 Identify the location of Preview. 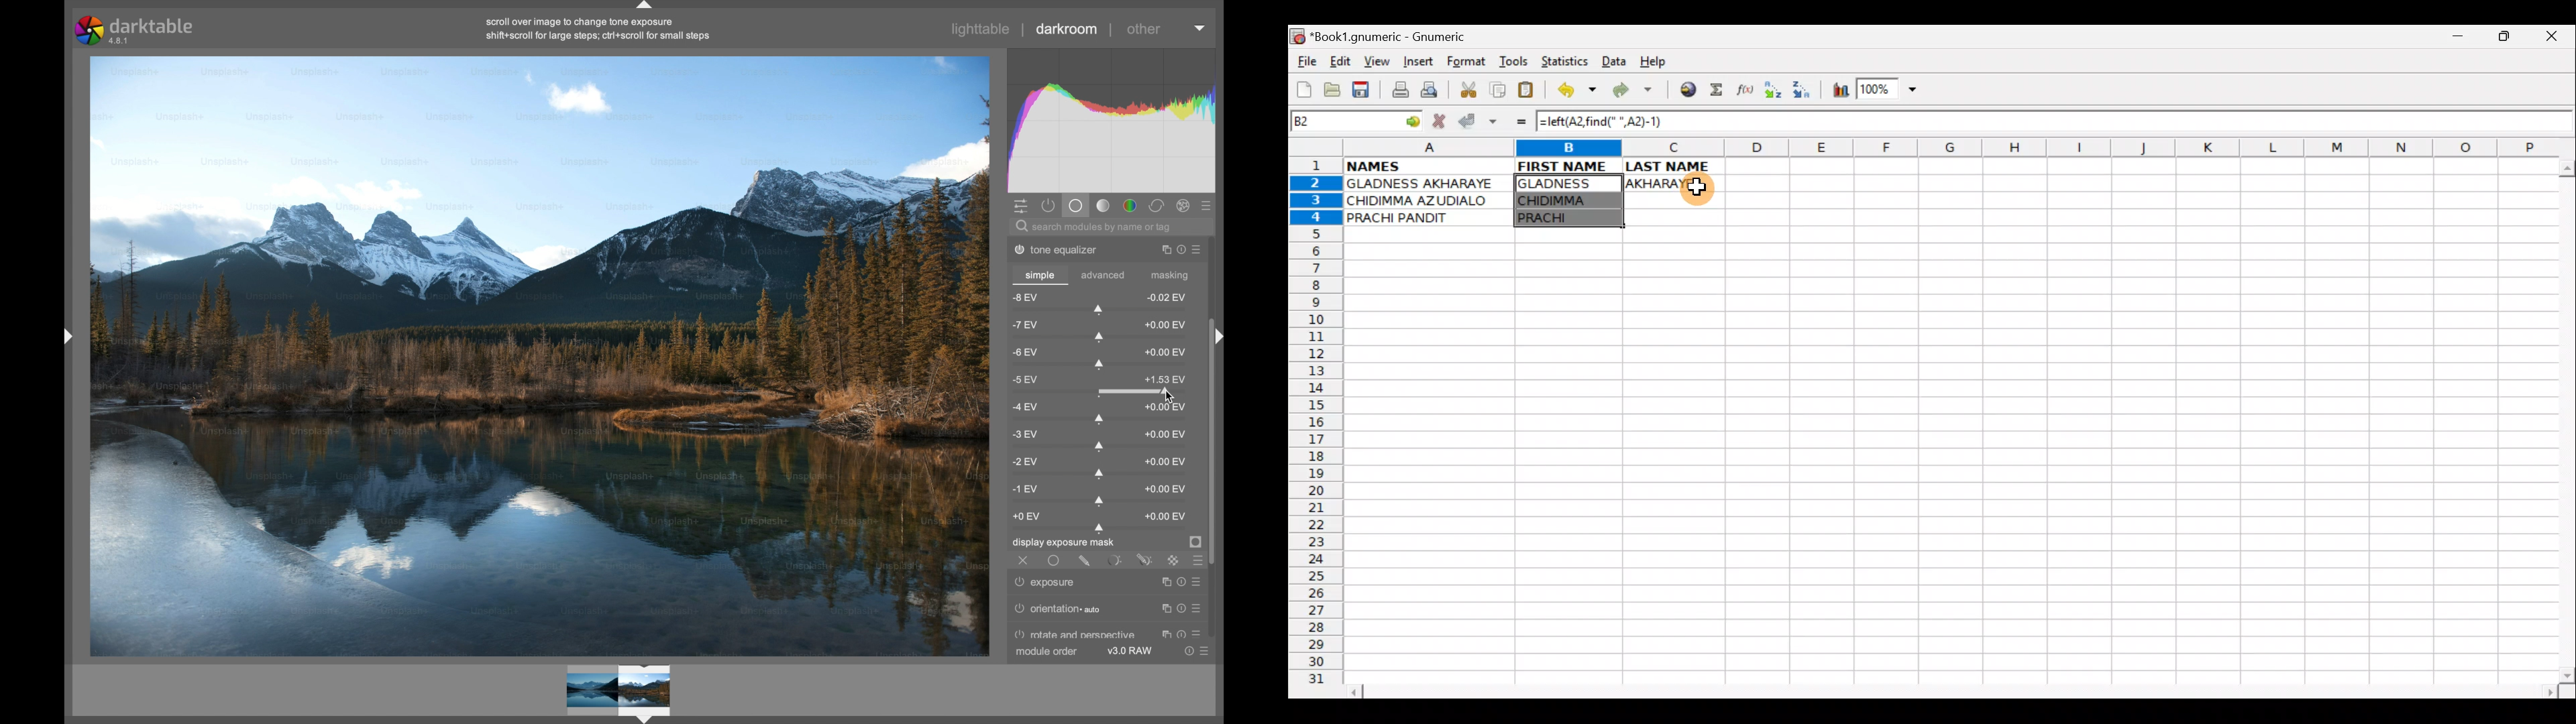
(627, 692).